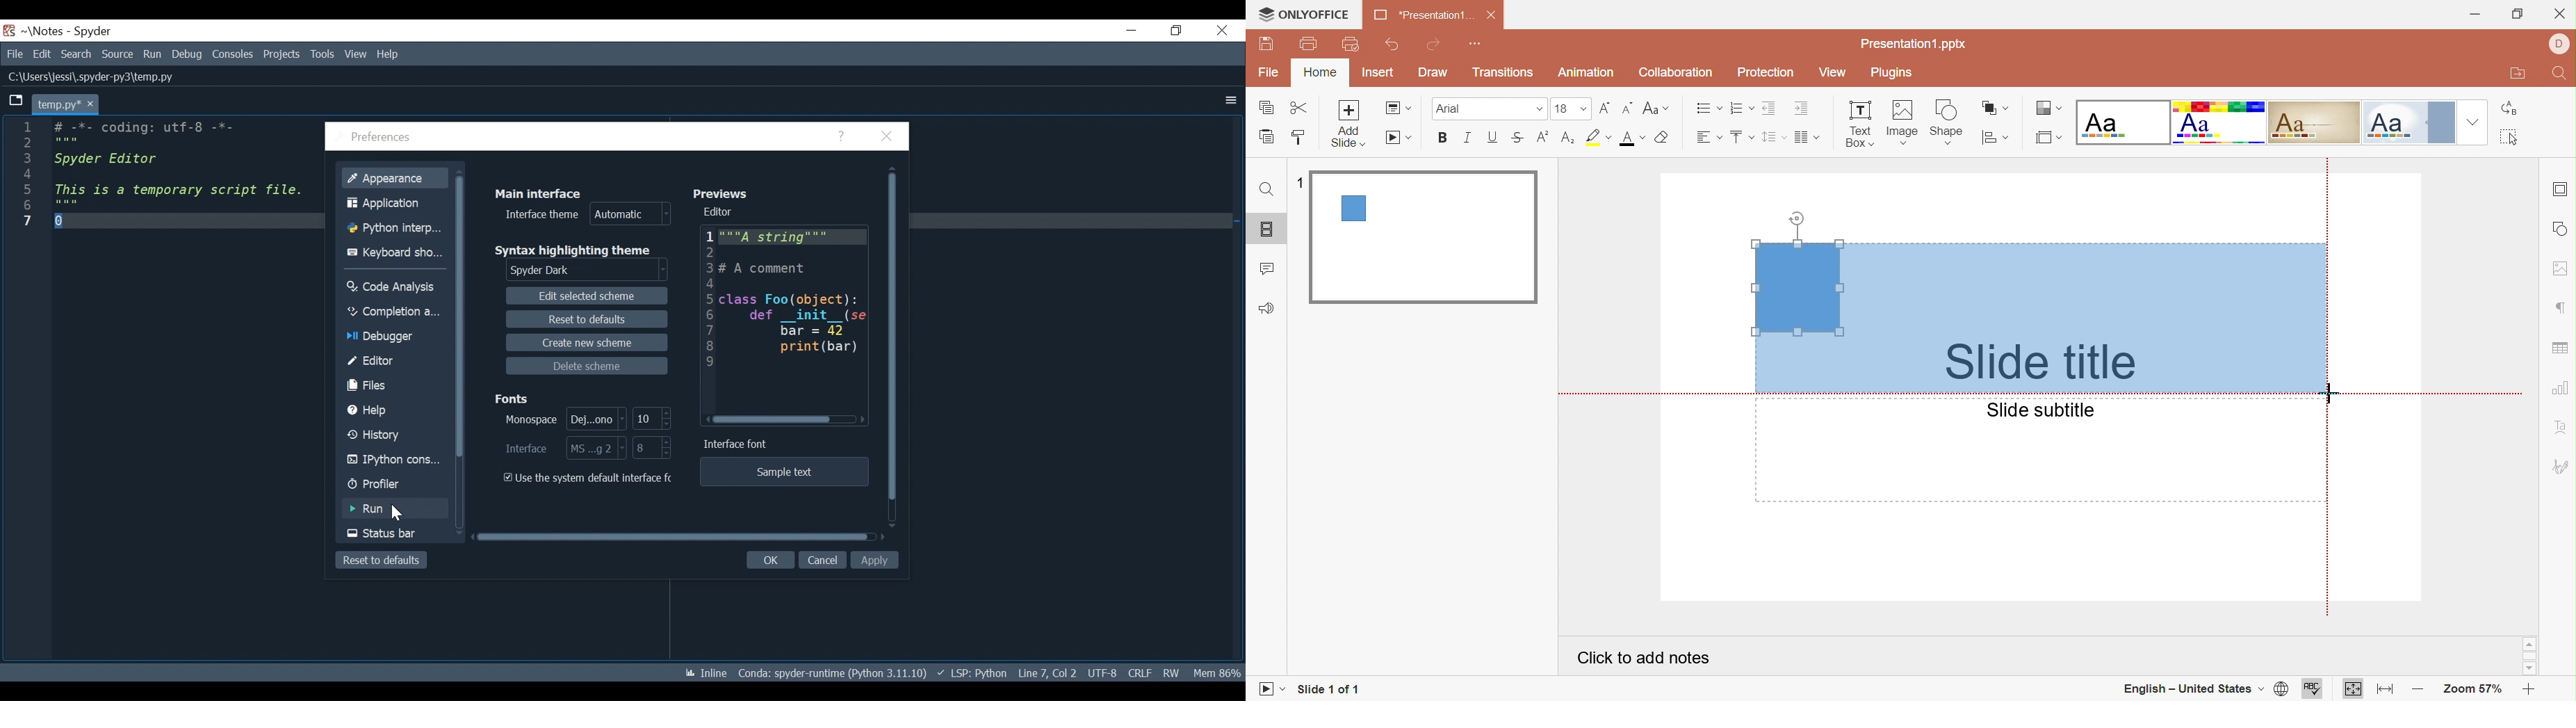  Describe the element at coordinates (1804, 108) in the screenshot. I see `Increase indent` at that location.